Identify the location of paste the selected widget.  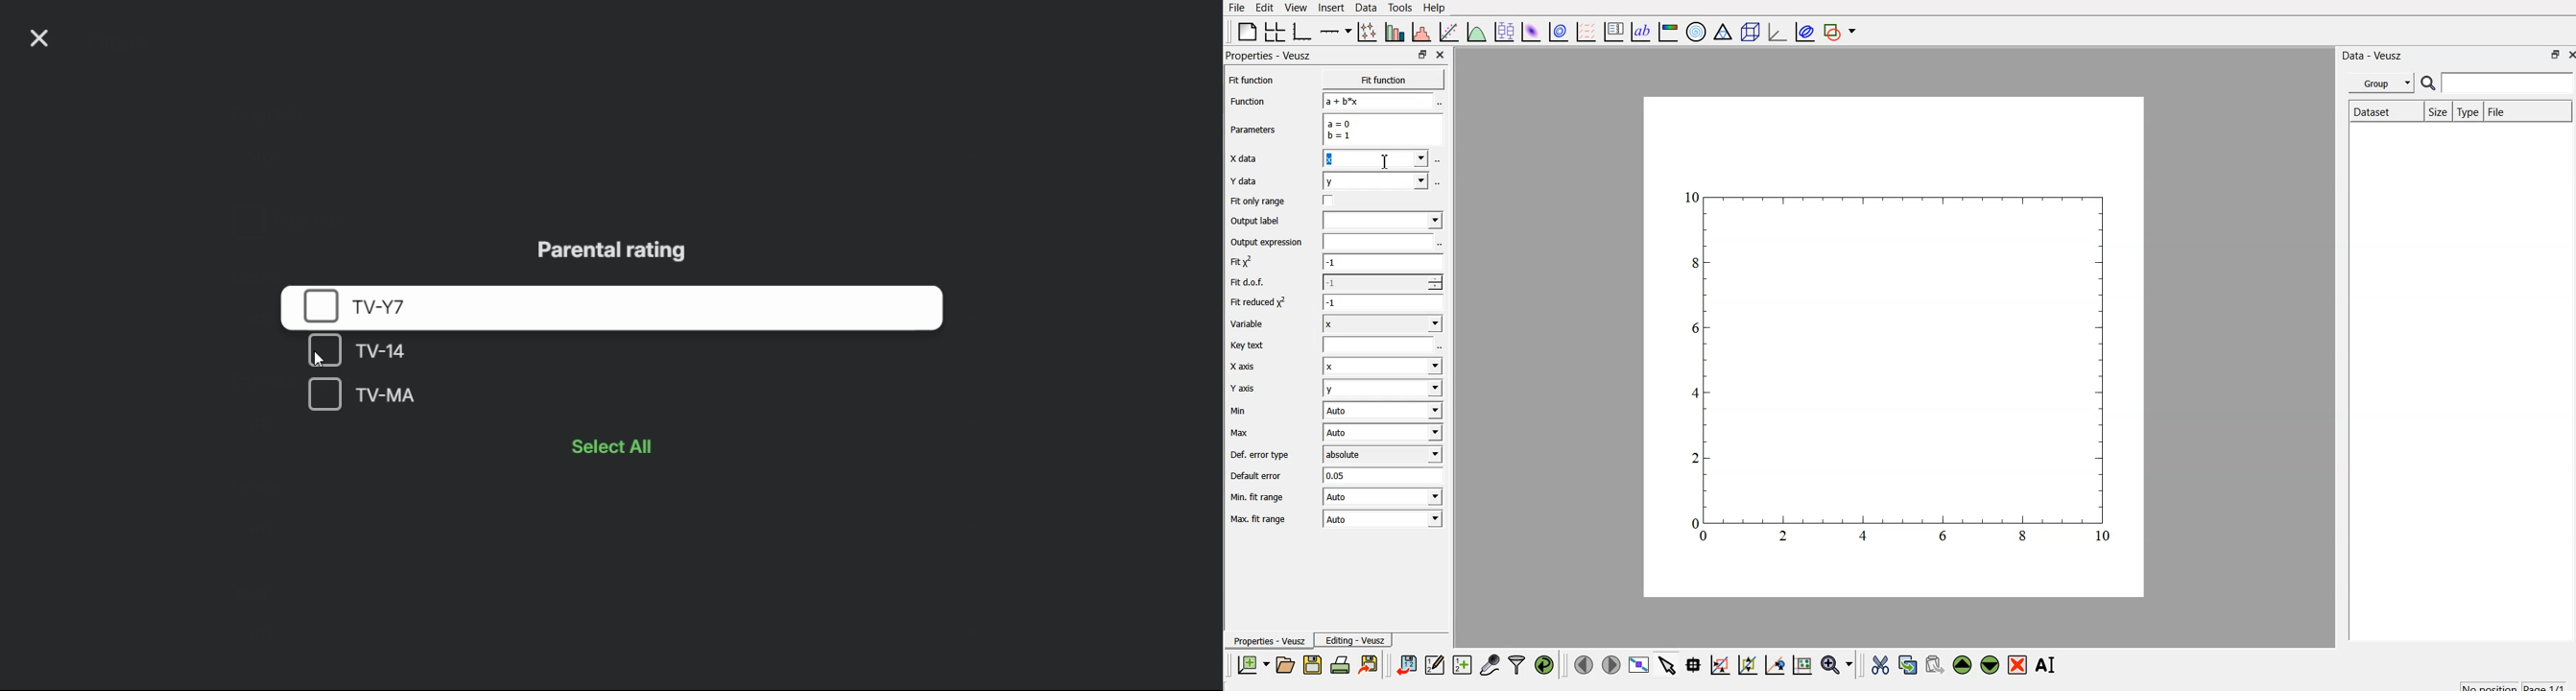
(1934, 665).